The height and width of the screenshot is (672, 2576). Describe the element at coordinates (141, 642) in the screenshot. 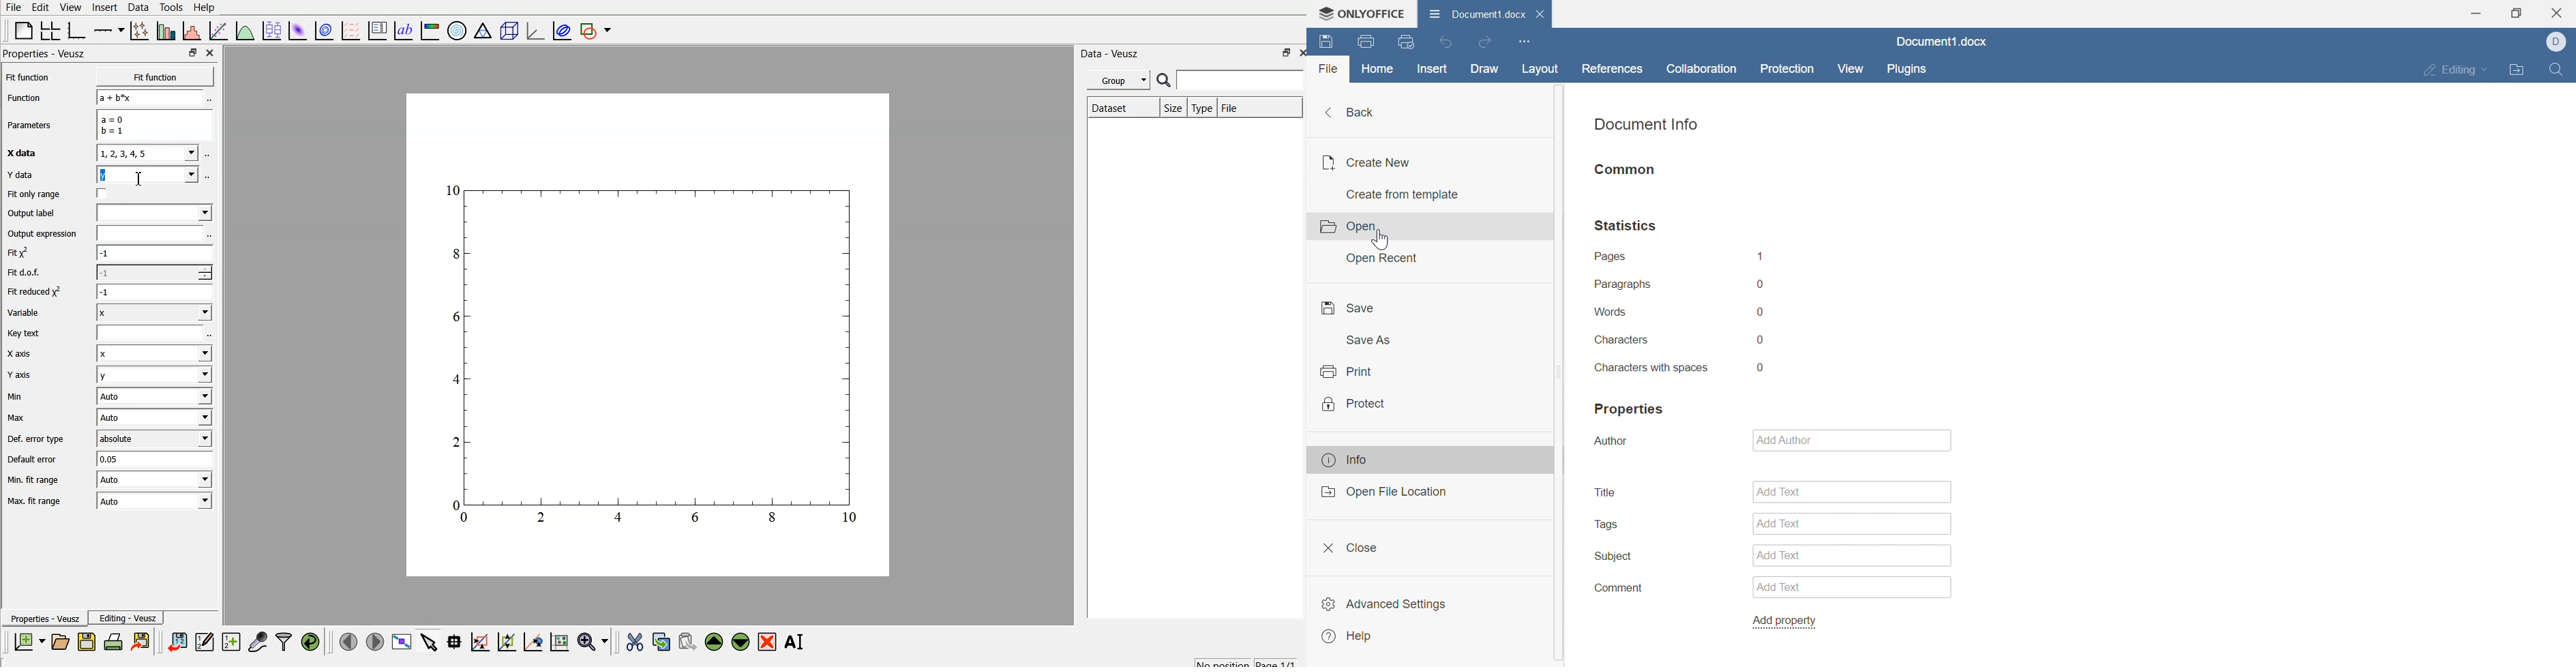

I see `print the document` at that location.